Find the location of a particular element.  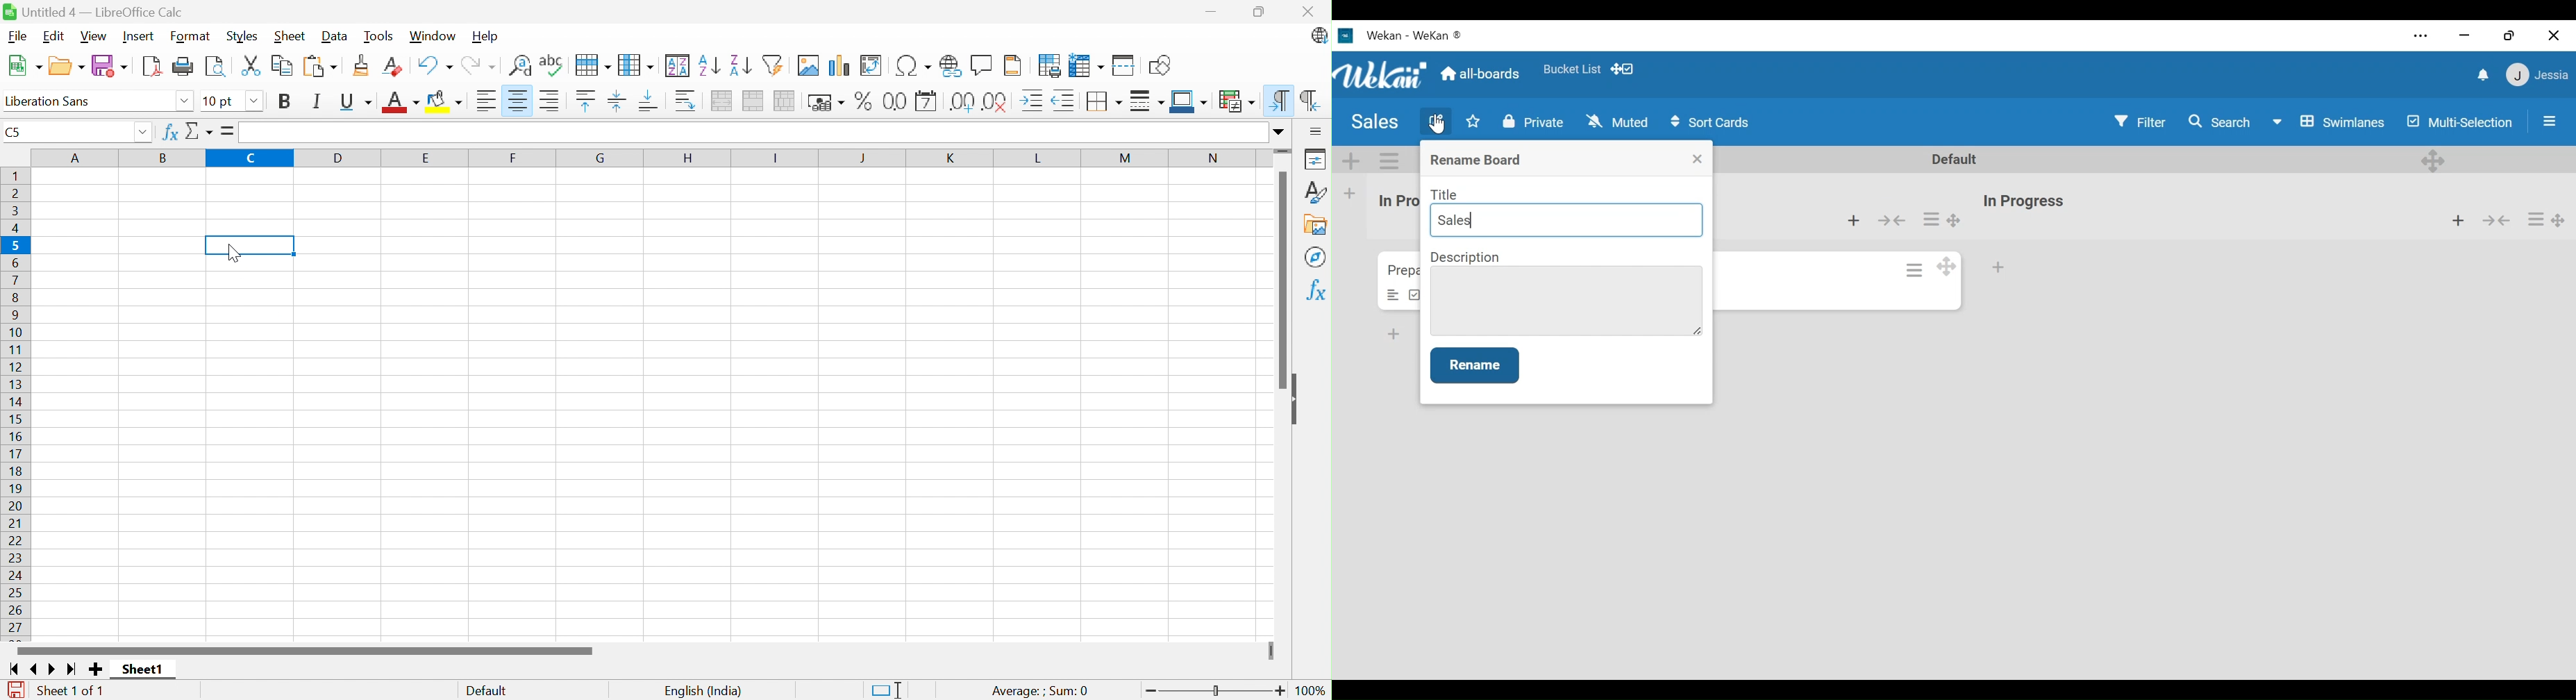

The document has been modified. Click to save the document. is located at coordinates (15, 688).